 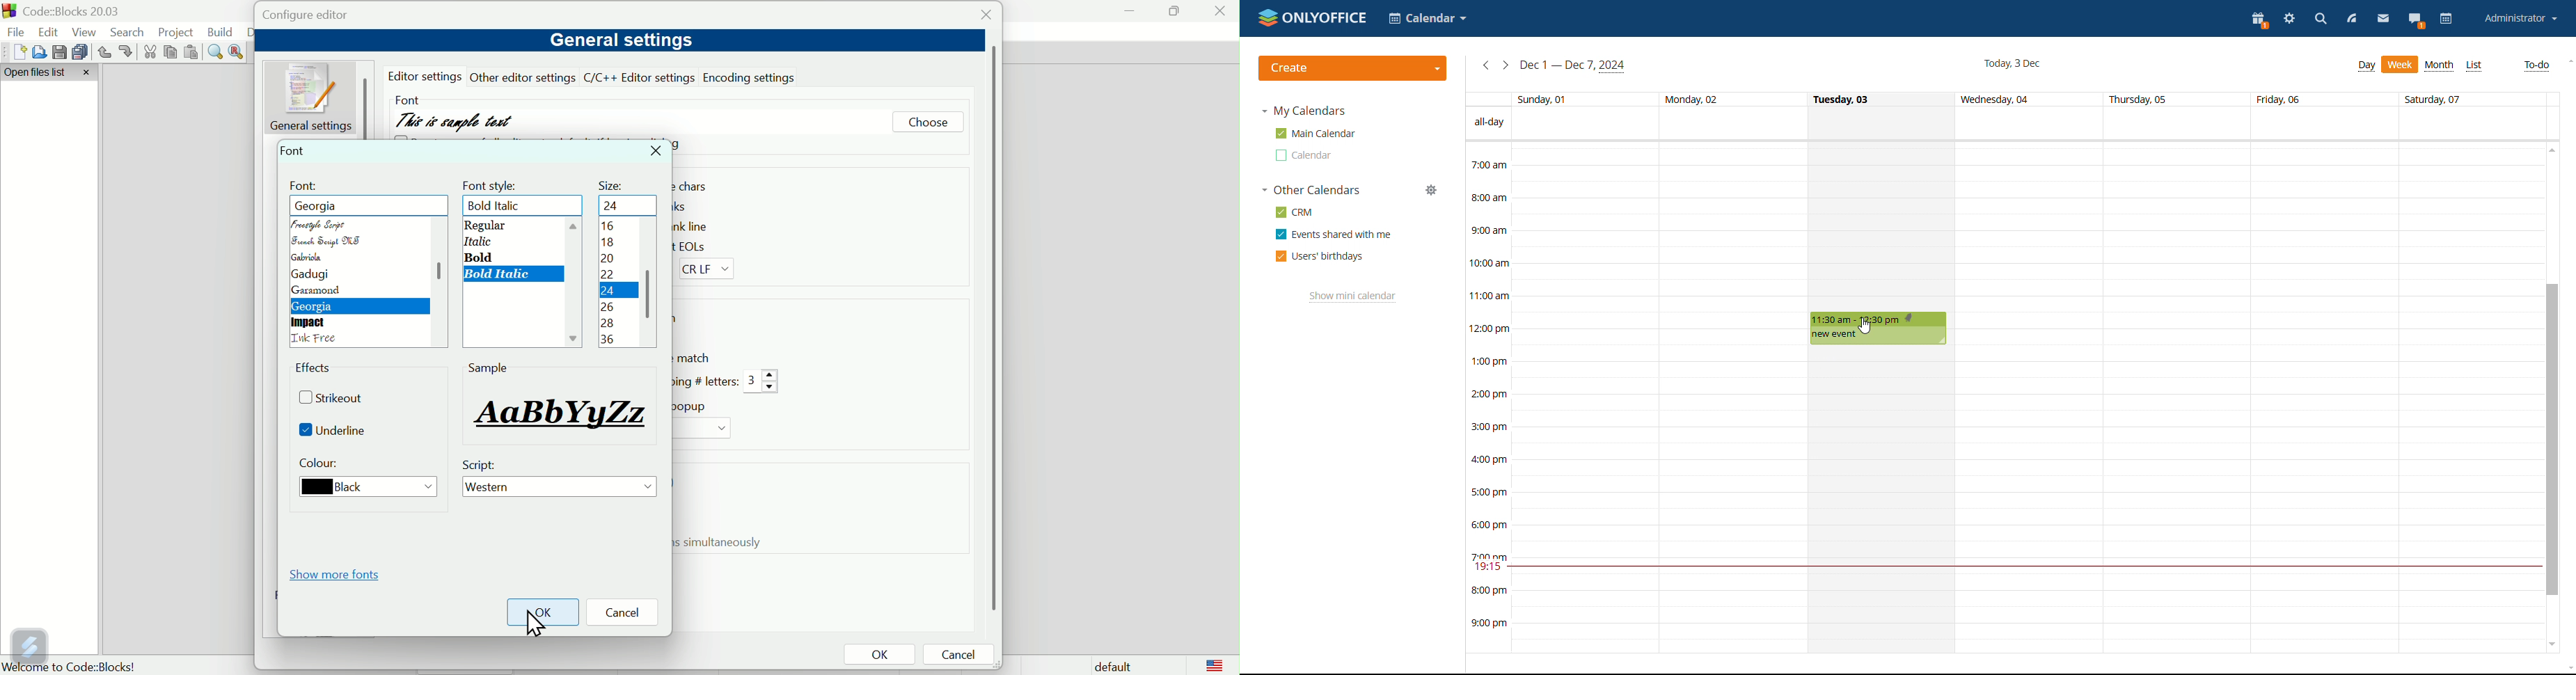 I want to click on calendar, so click(x=2446, y=19).